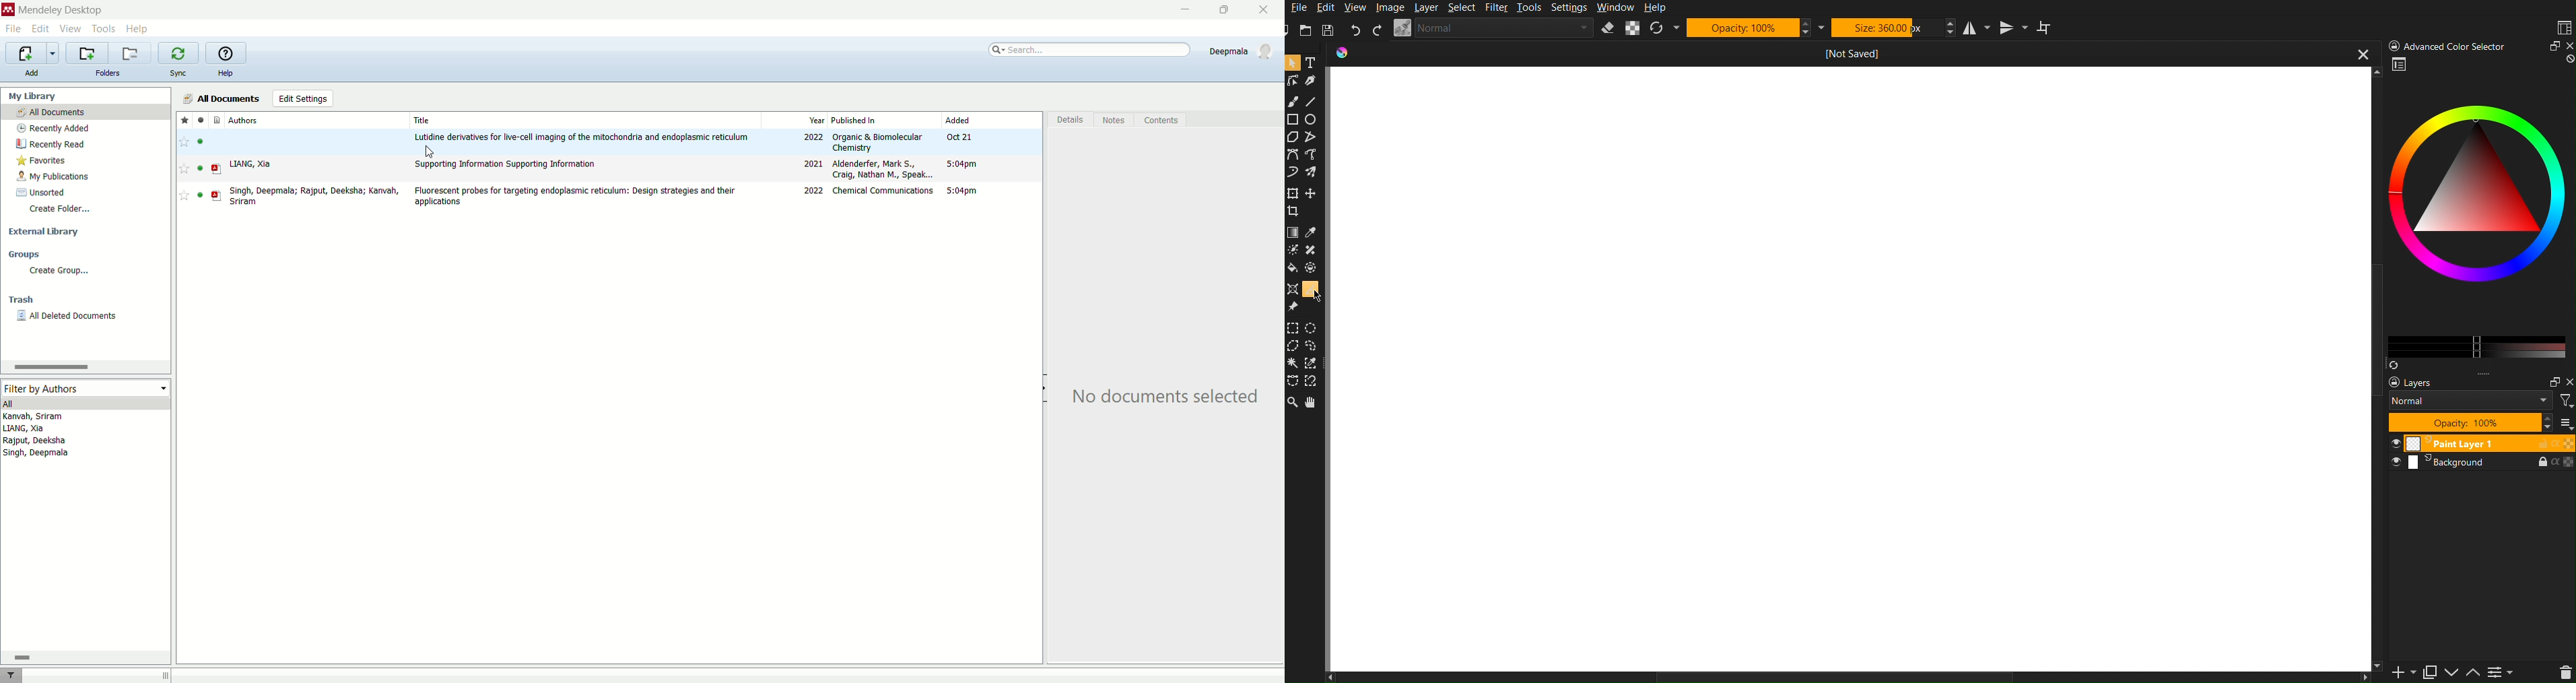 This screenshot has height=700, width=2576. Describe the element at coordinates (59, 10) in the screenshot. I see `mendeley desktop` at that location.